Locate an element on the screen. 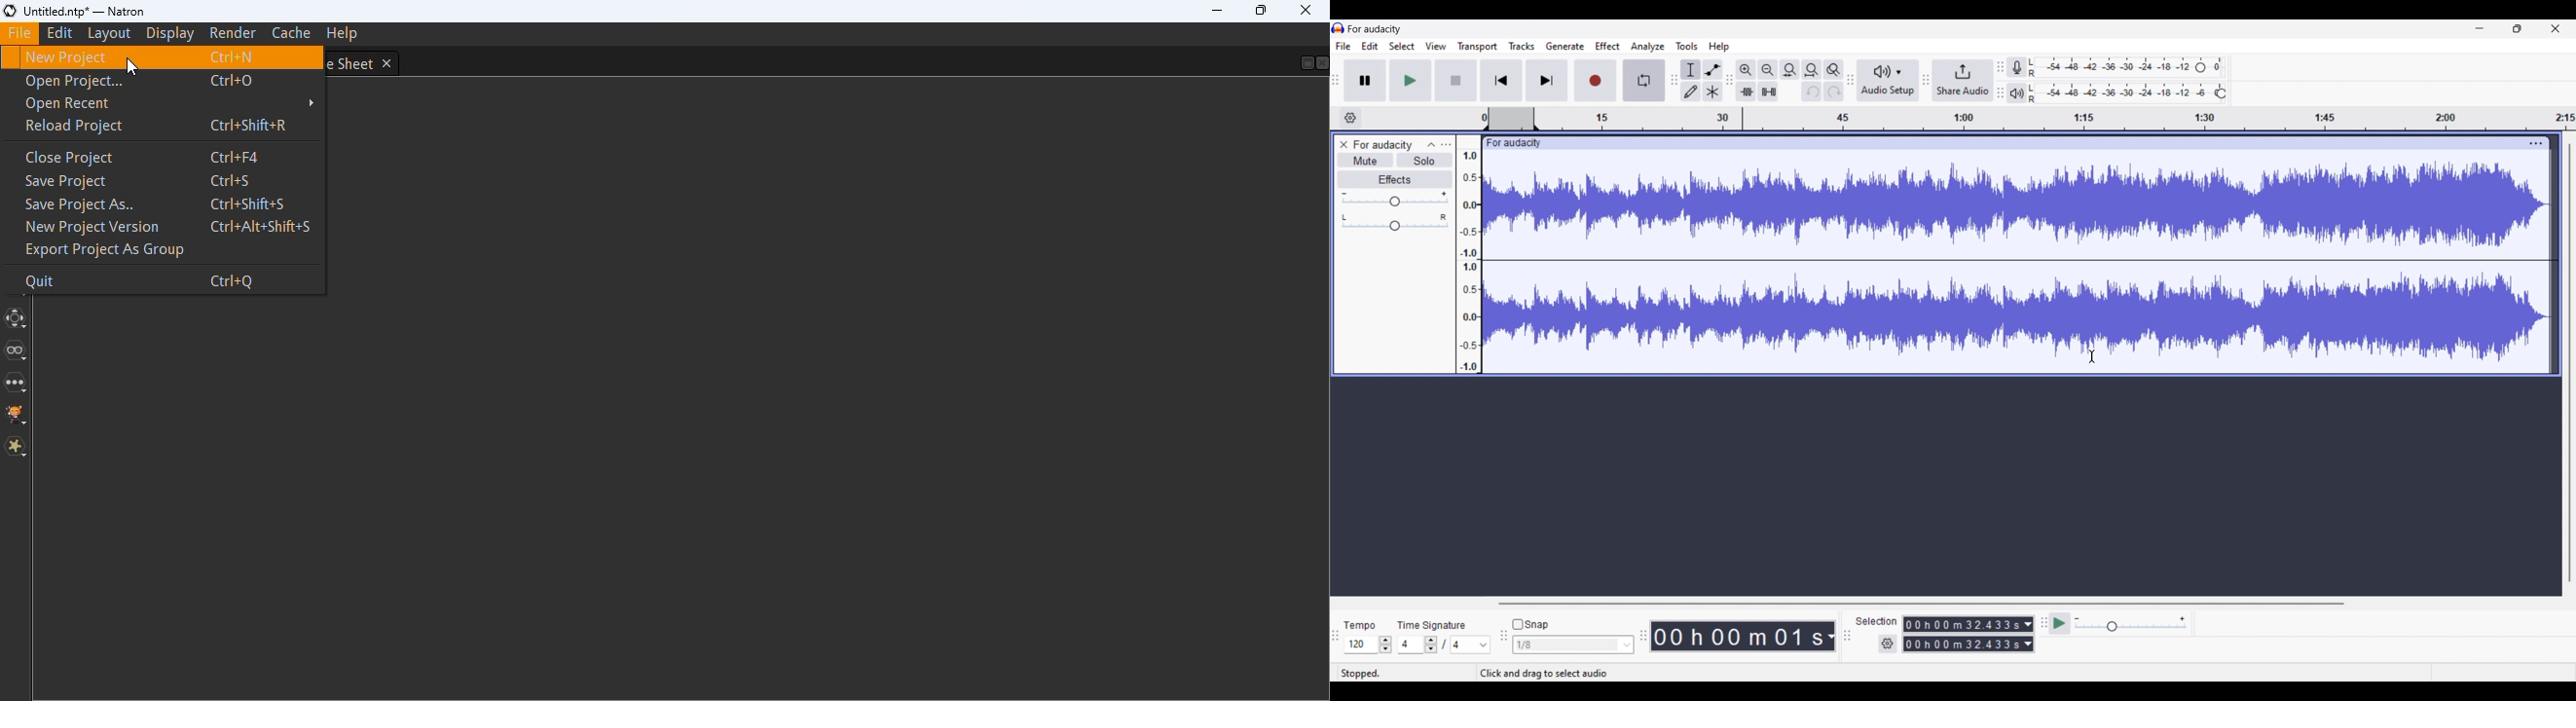  Project name is located at coordinates (1375, 29).